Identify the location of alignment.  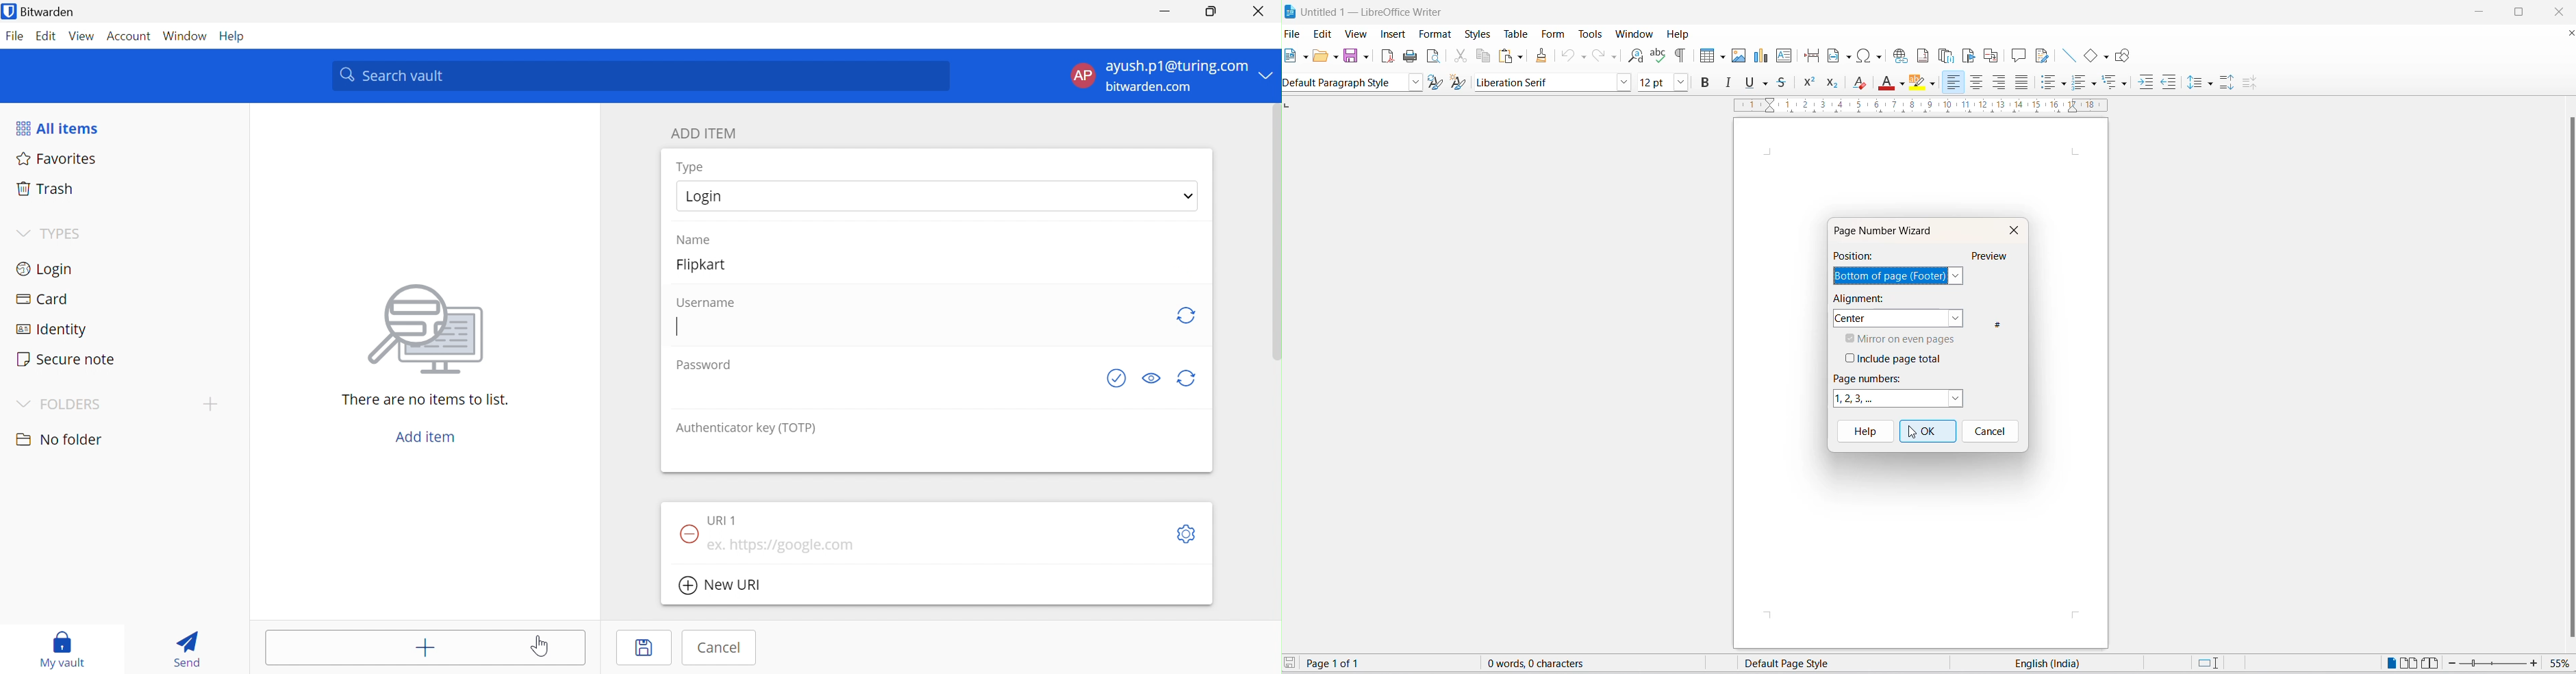
(1858, 299).